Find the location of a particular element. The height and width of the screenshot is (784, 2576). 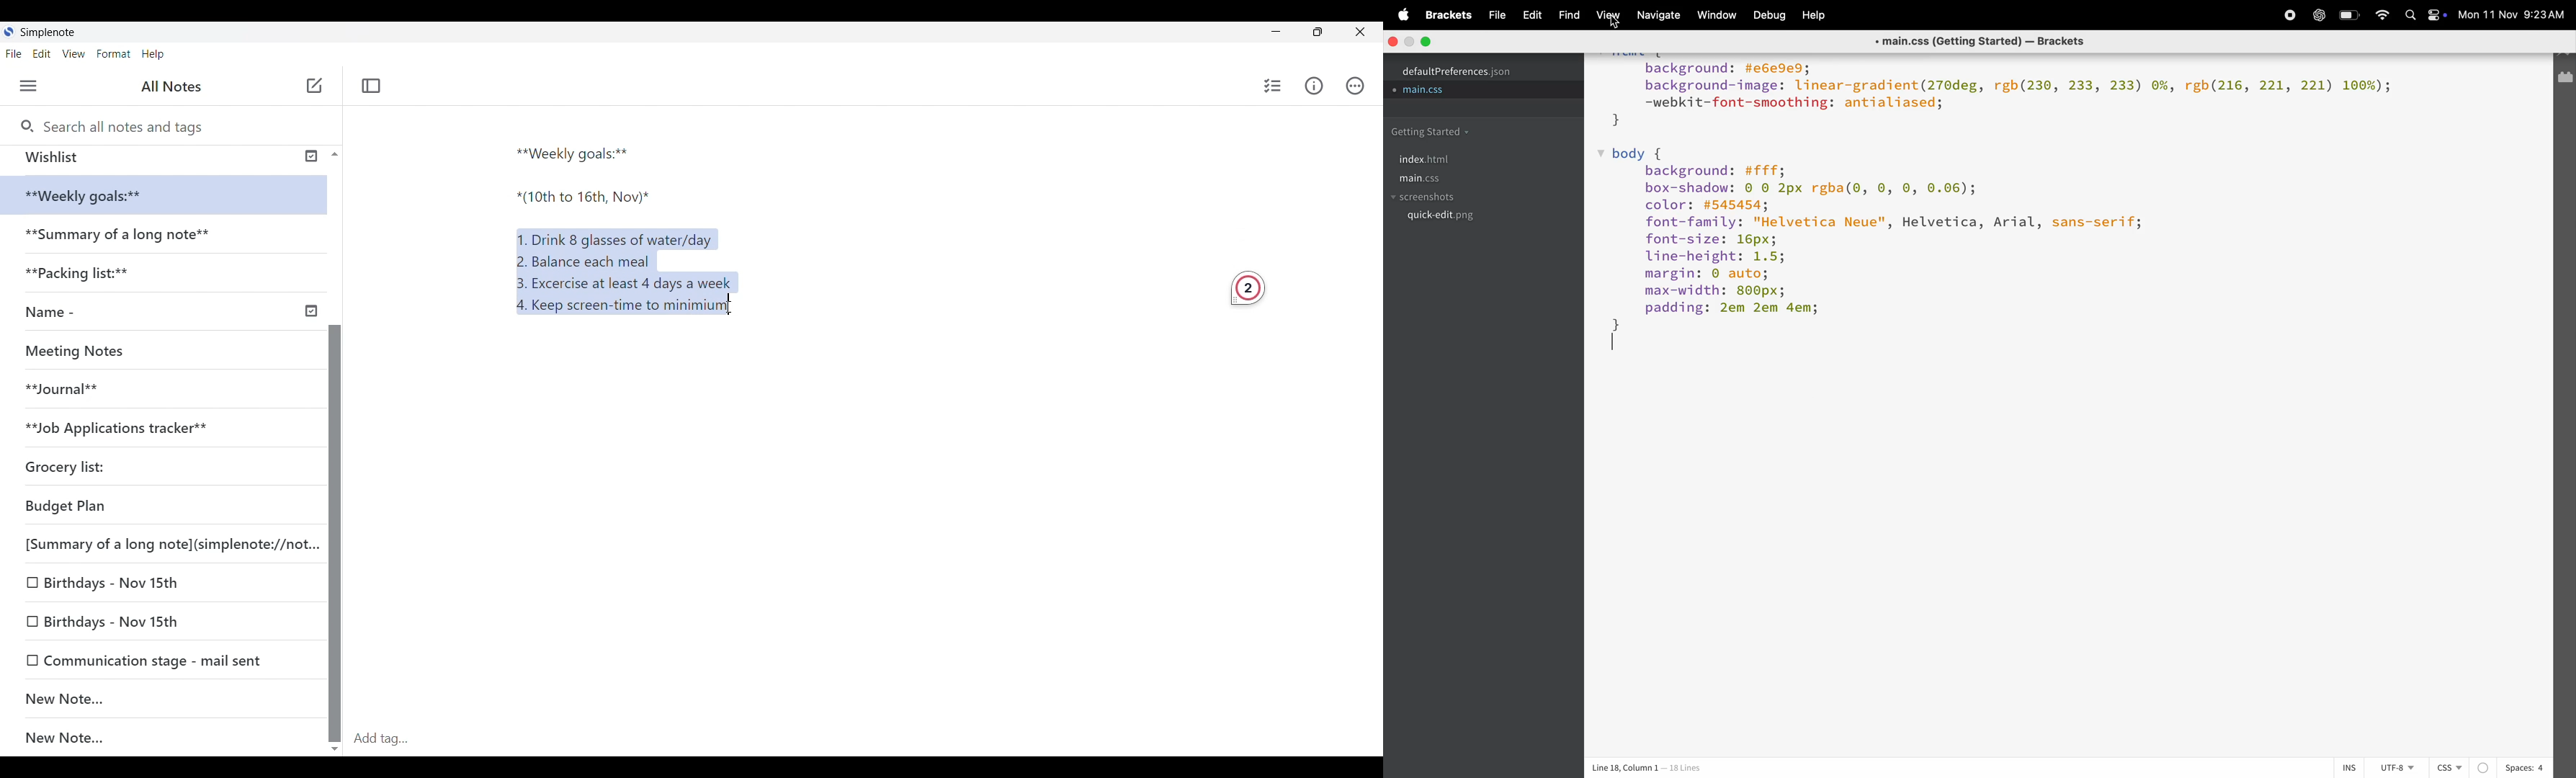

main.css is located at coordinates (1438, 178).